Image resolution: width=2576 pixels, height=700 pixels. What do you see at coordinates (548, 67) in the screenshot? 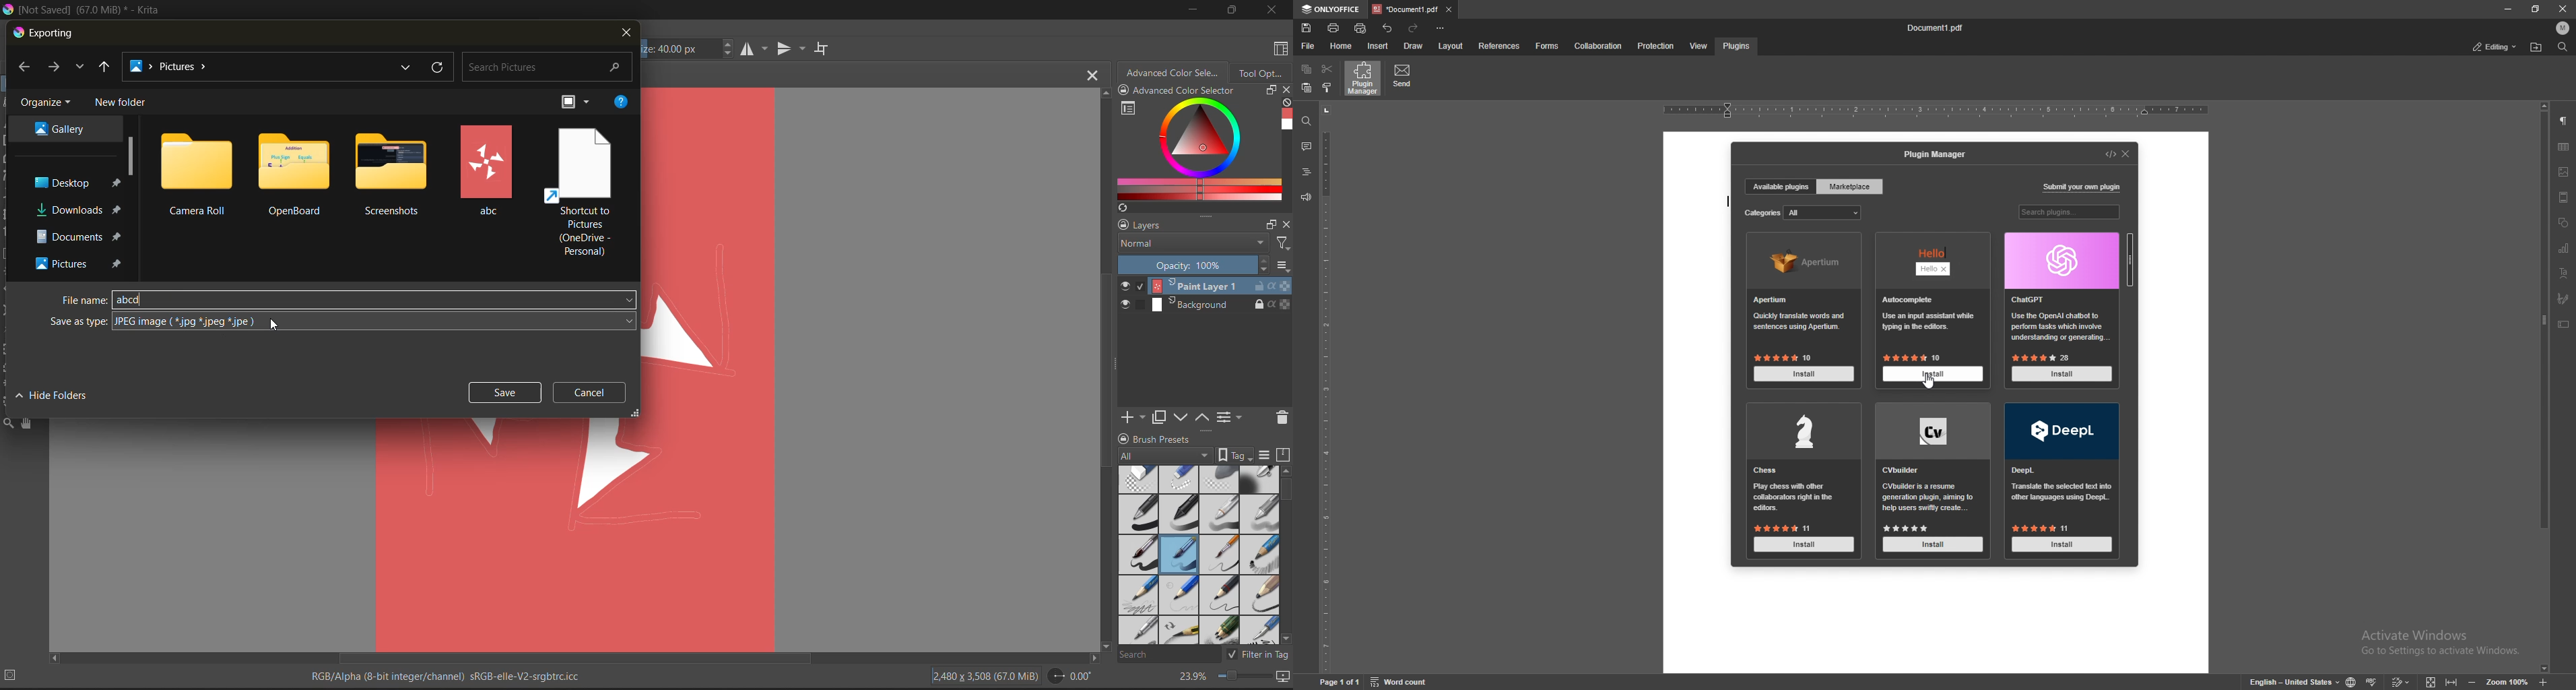
I see `search` at bounding box center [548, 67].